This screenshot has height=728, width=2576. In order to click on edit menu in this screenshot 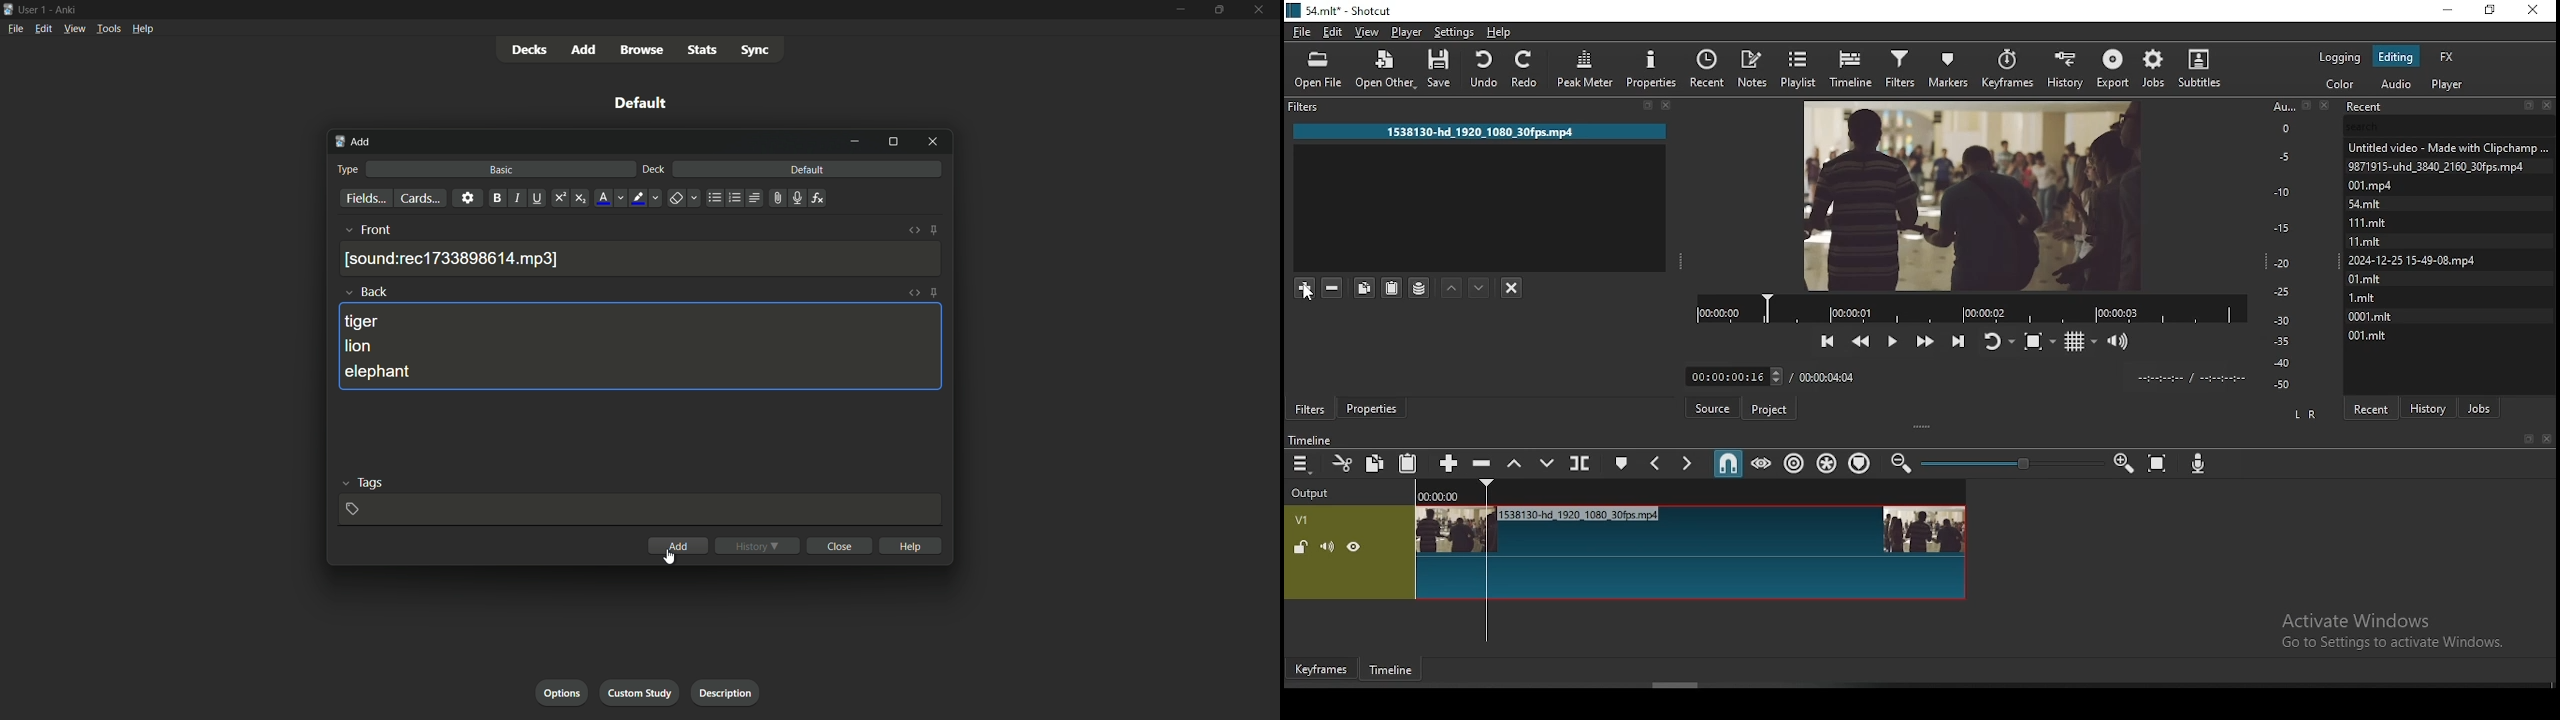, I will do `click(43, 29)`.